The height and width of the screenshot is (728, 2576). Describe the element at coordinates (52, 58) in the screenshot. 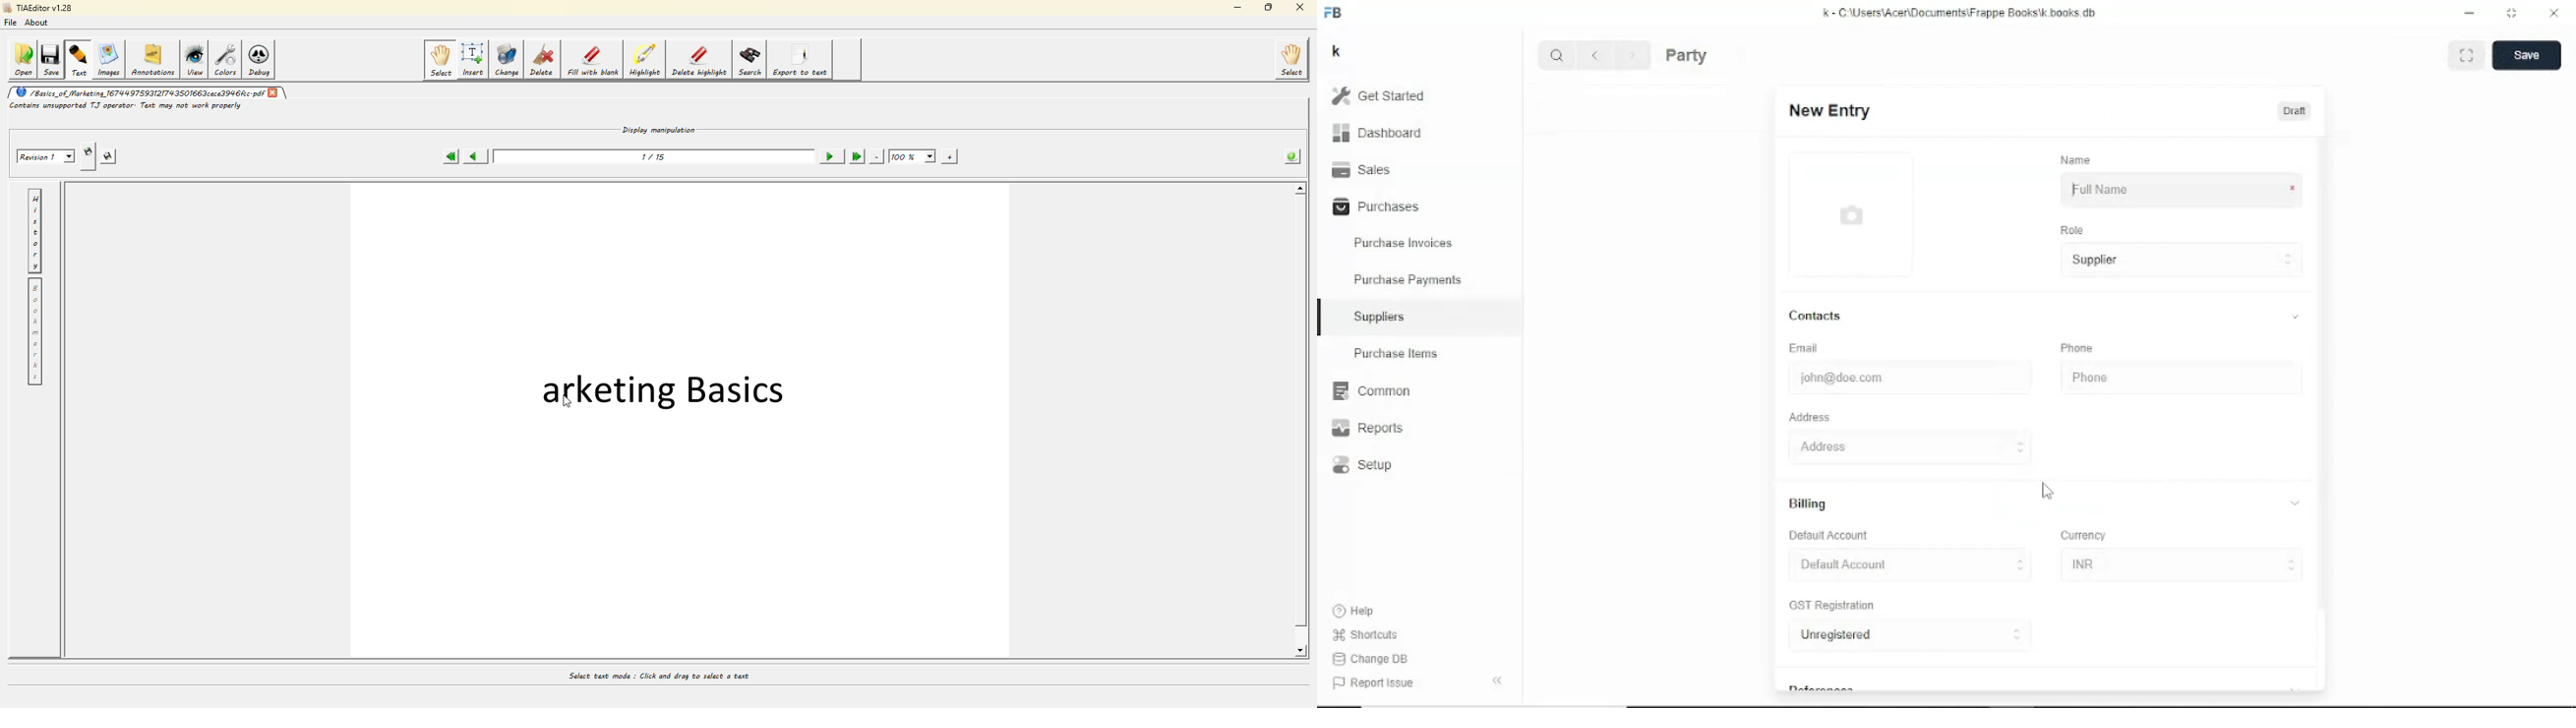

I see `save` at that location.